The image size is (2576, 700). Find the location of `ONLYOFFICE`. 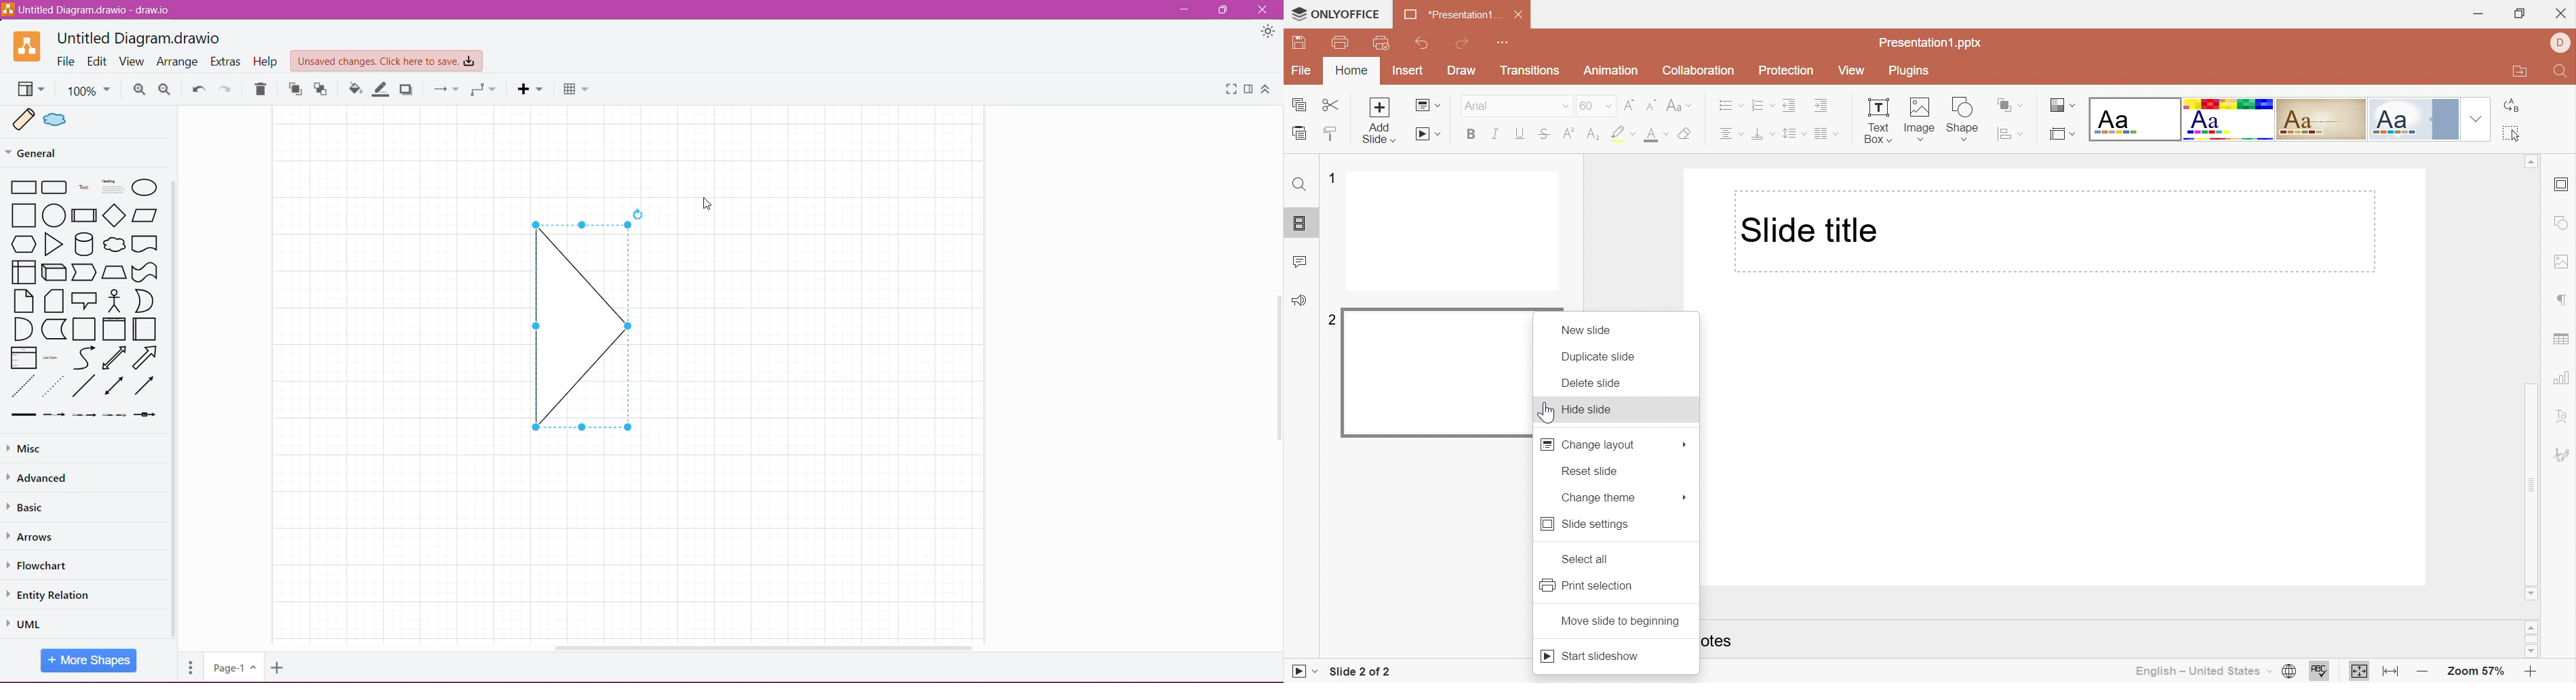

ONLYOFFICE is located at coordinates (1336, 14).